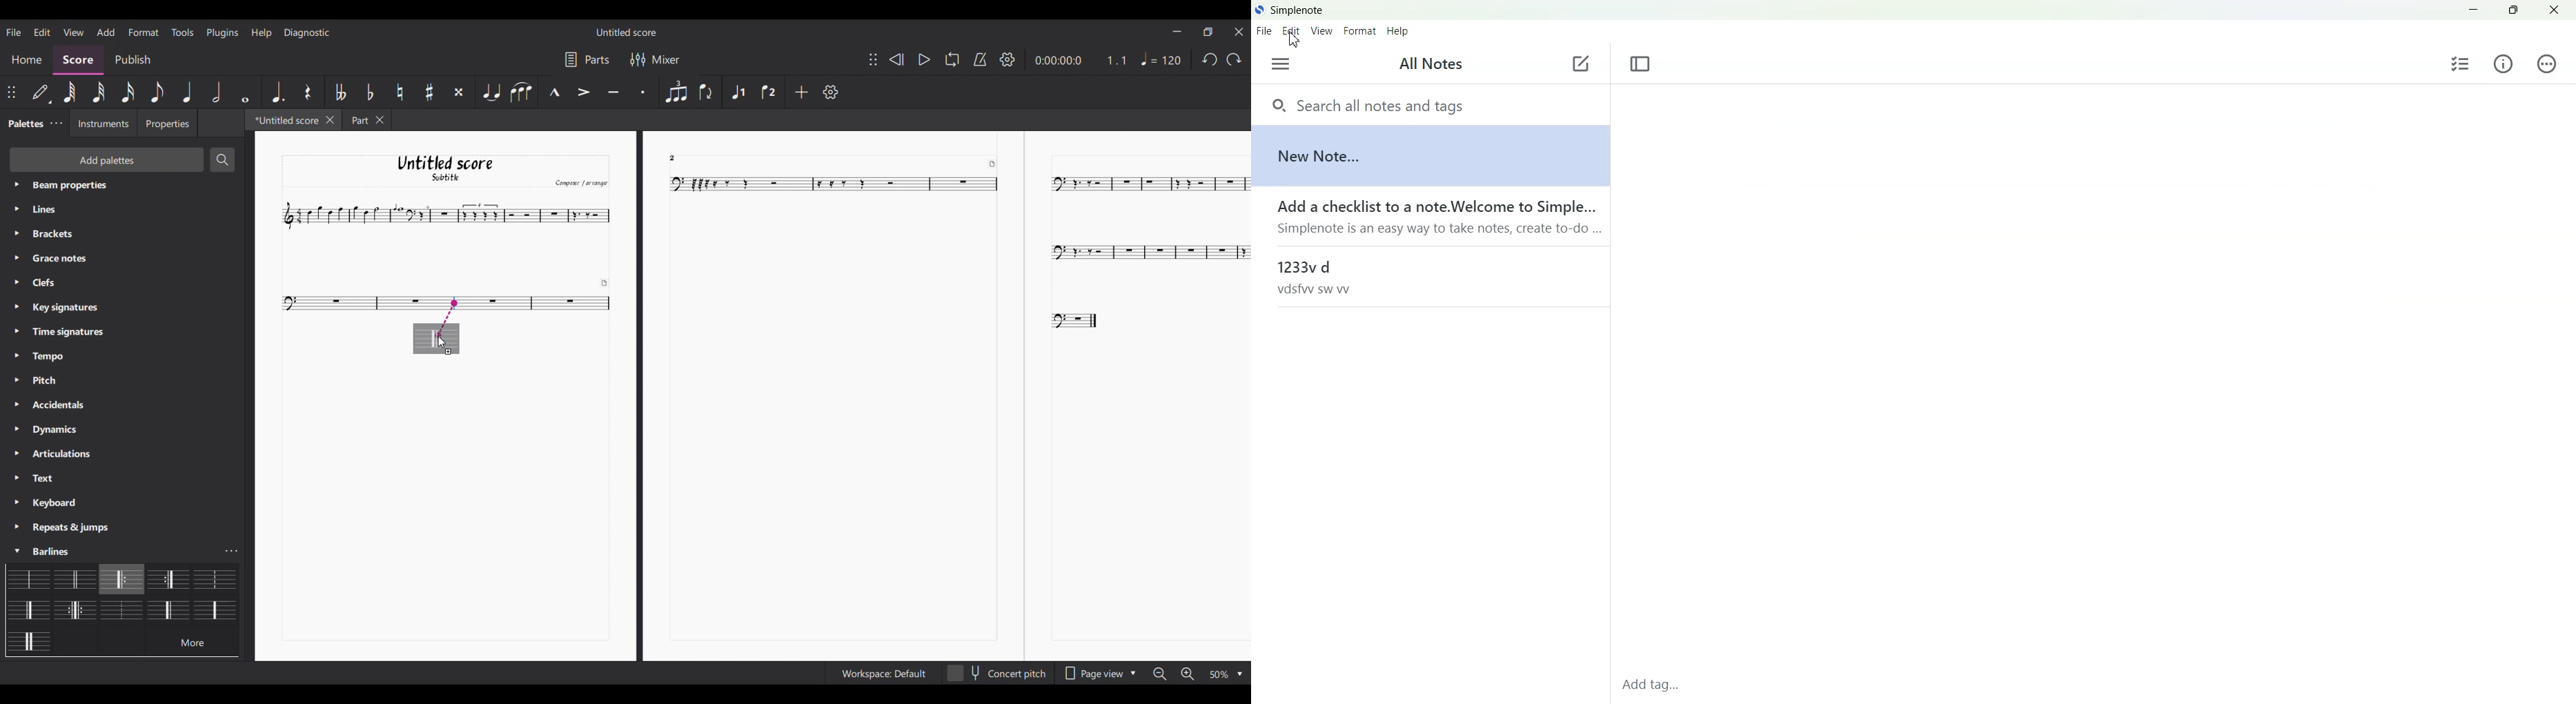 The width and height of the screenshot is (2576, 728). I want to click on Accent, so click(585, 92).